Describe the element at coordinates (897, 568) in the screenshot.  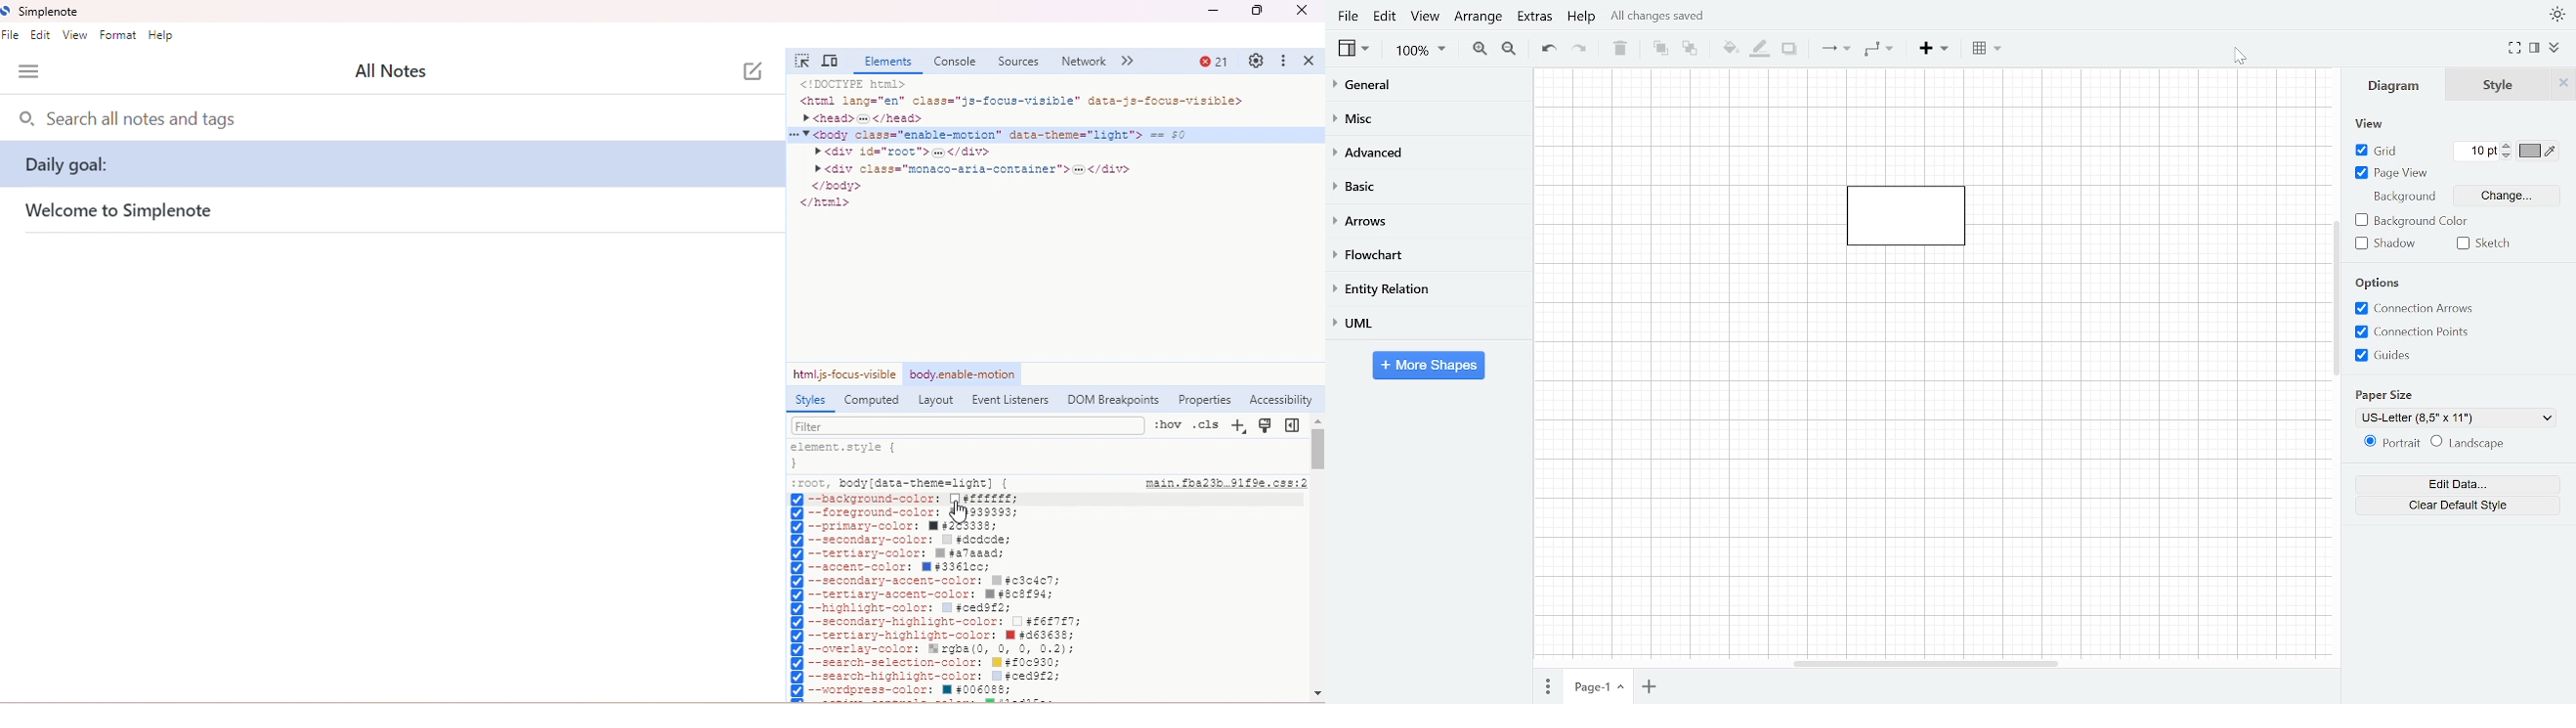
I see `accent color` at that location.